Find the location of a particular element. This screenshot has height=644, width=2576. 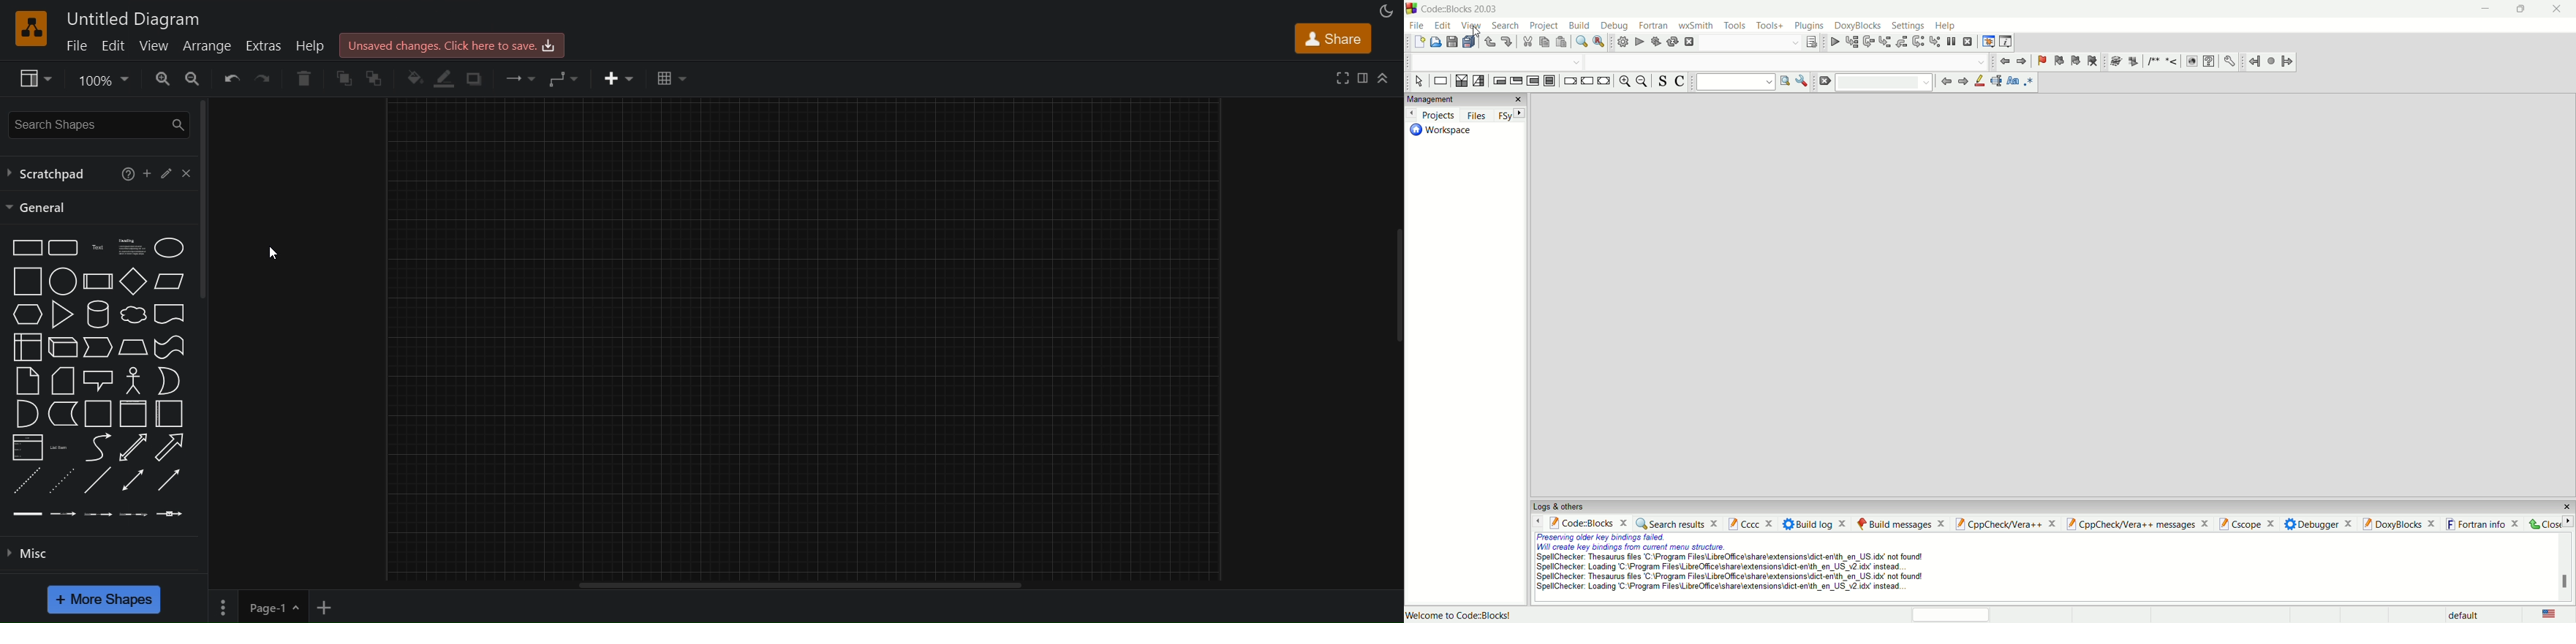

web search is located at coordinates (2193, 63).